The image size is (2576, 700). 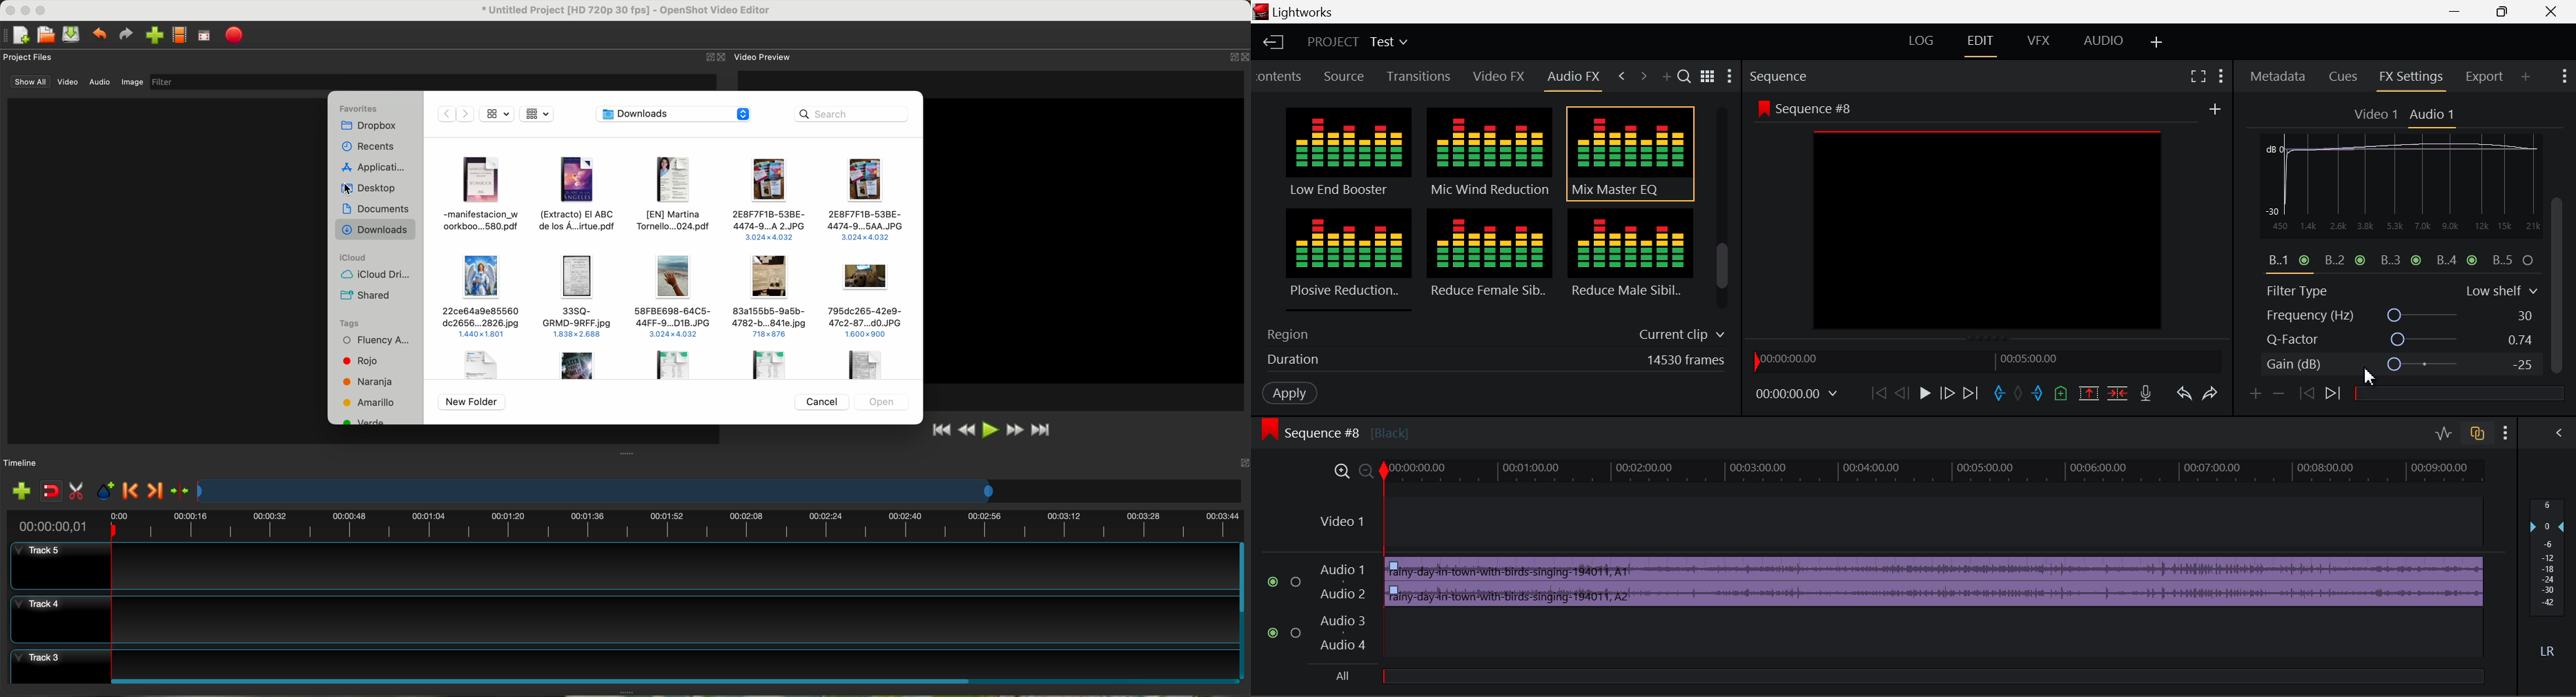 I want to click on Project Timeline Navigator, so click(x=1985, y=360).